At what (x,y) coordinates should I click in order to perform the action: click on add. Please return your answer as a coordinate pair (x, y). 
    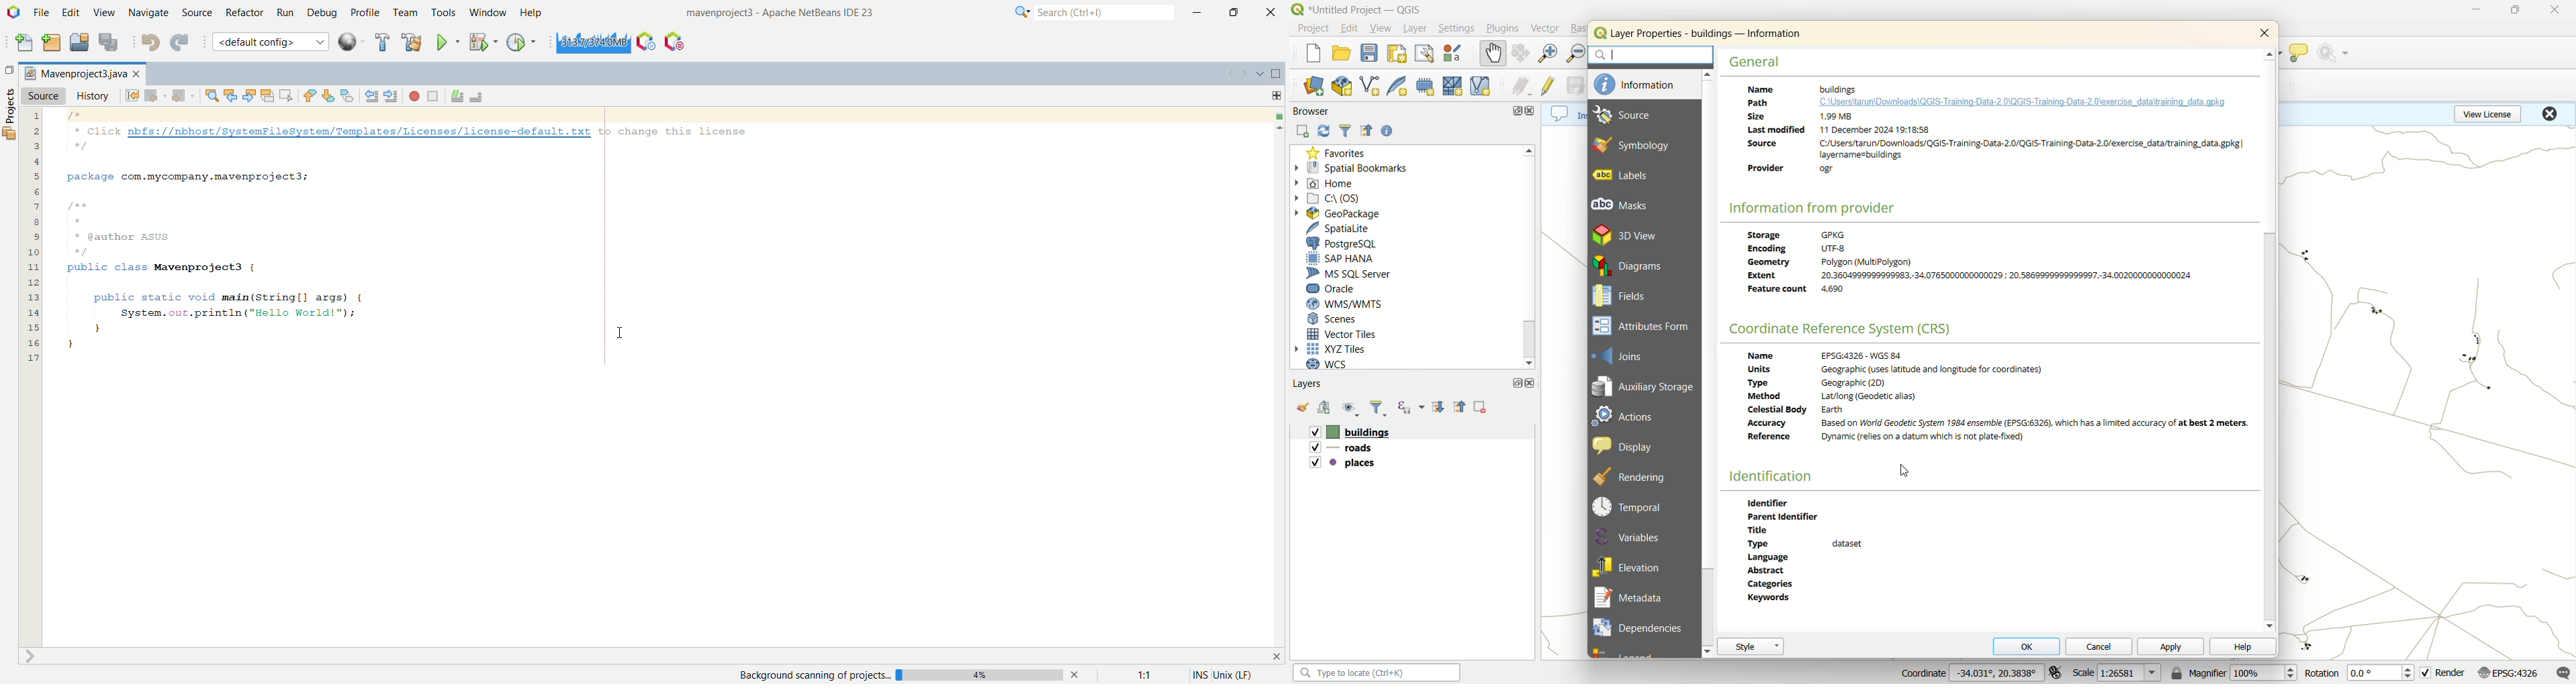
    Looking at the image, I should click on (1322, 408).